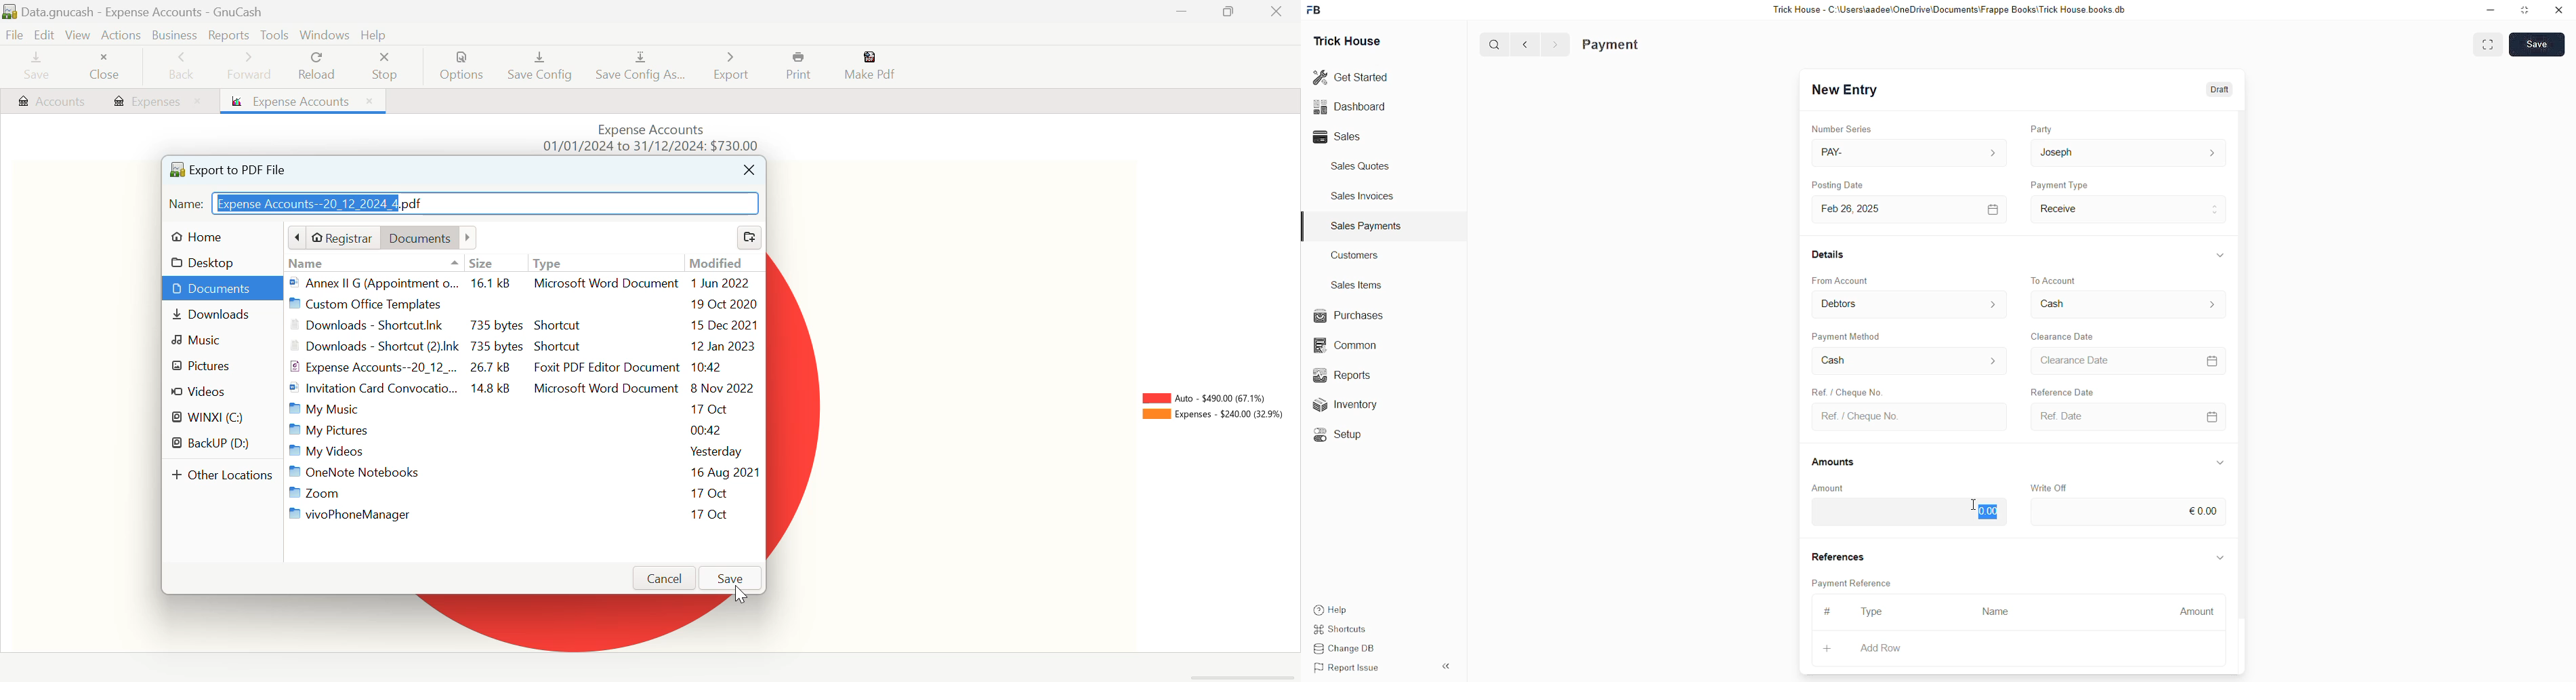  I want to click on logo, so click(1315, 10).